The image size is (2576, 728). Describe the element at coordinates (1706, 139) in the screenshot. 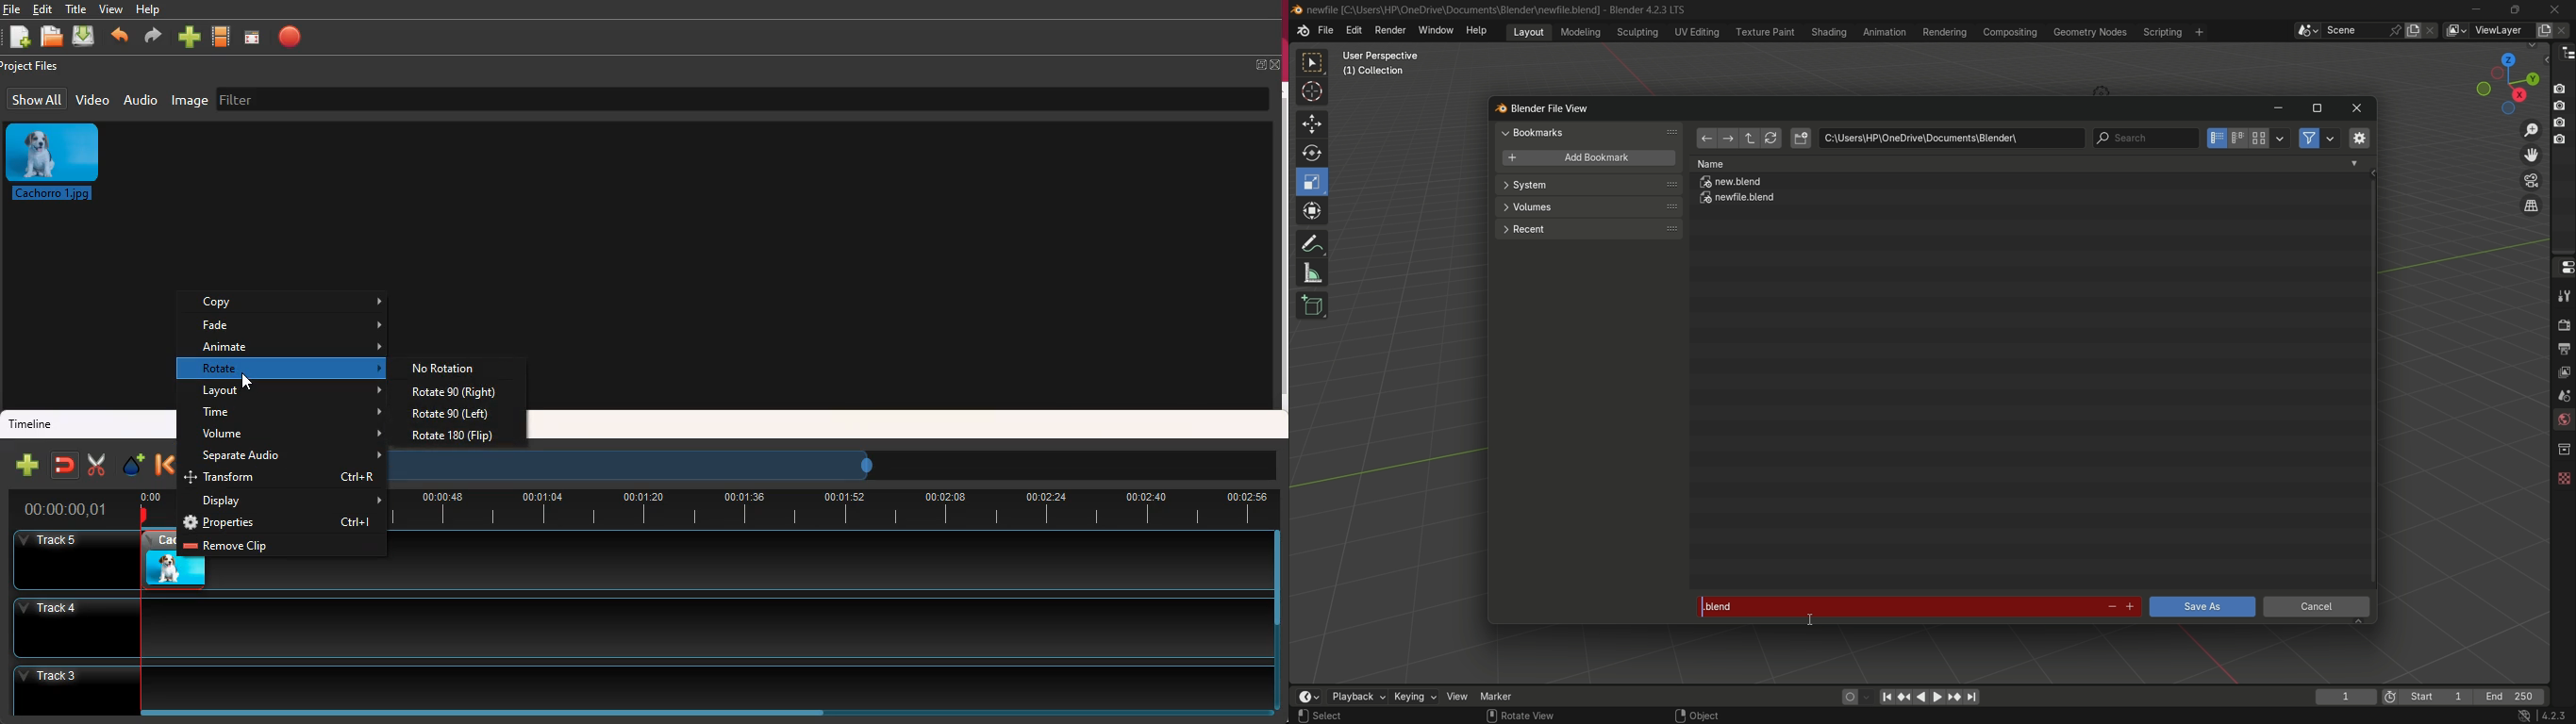

I see `back` at that location.